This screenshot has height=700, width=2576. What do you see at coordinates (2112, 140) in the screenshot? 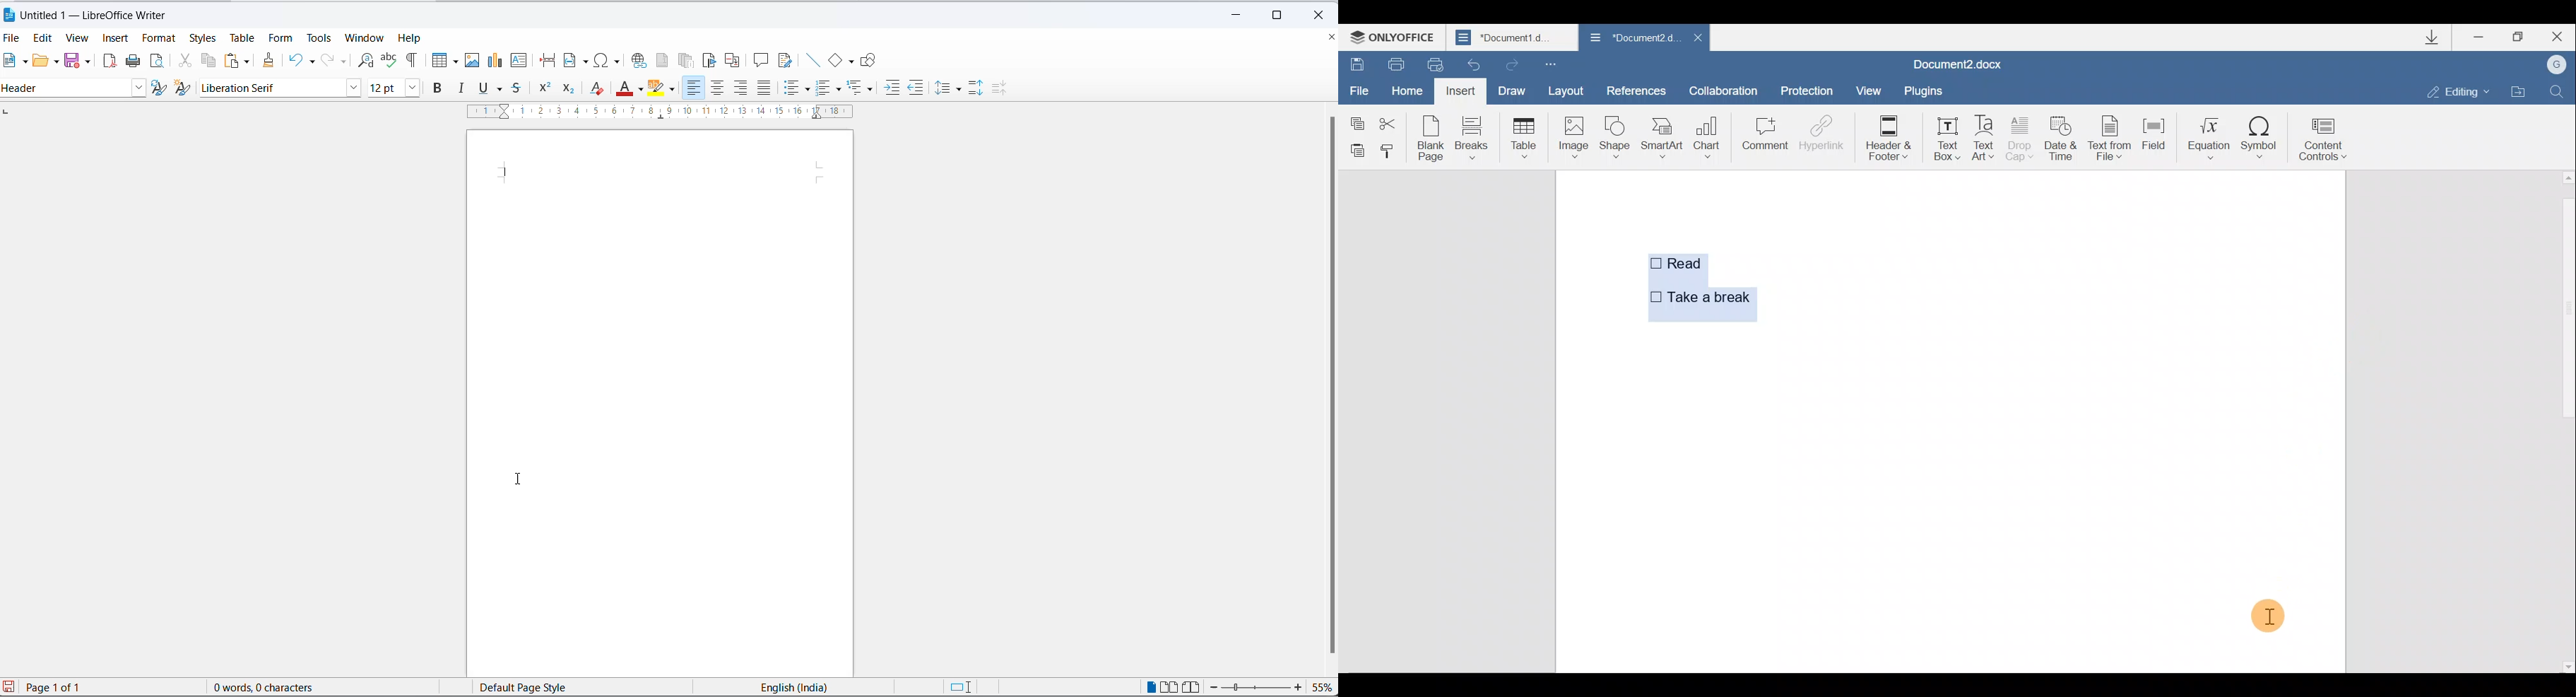
I see `Text from file` at bounding box center [2112, 140].